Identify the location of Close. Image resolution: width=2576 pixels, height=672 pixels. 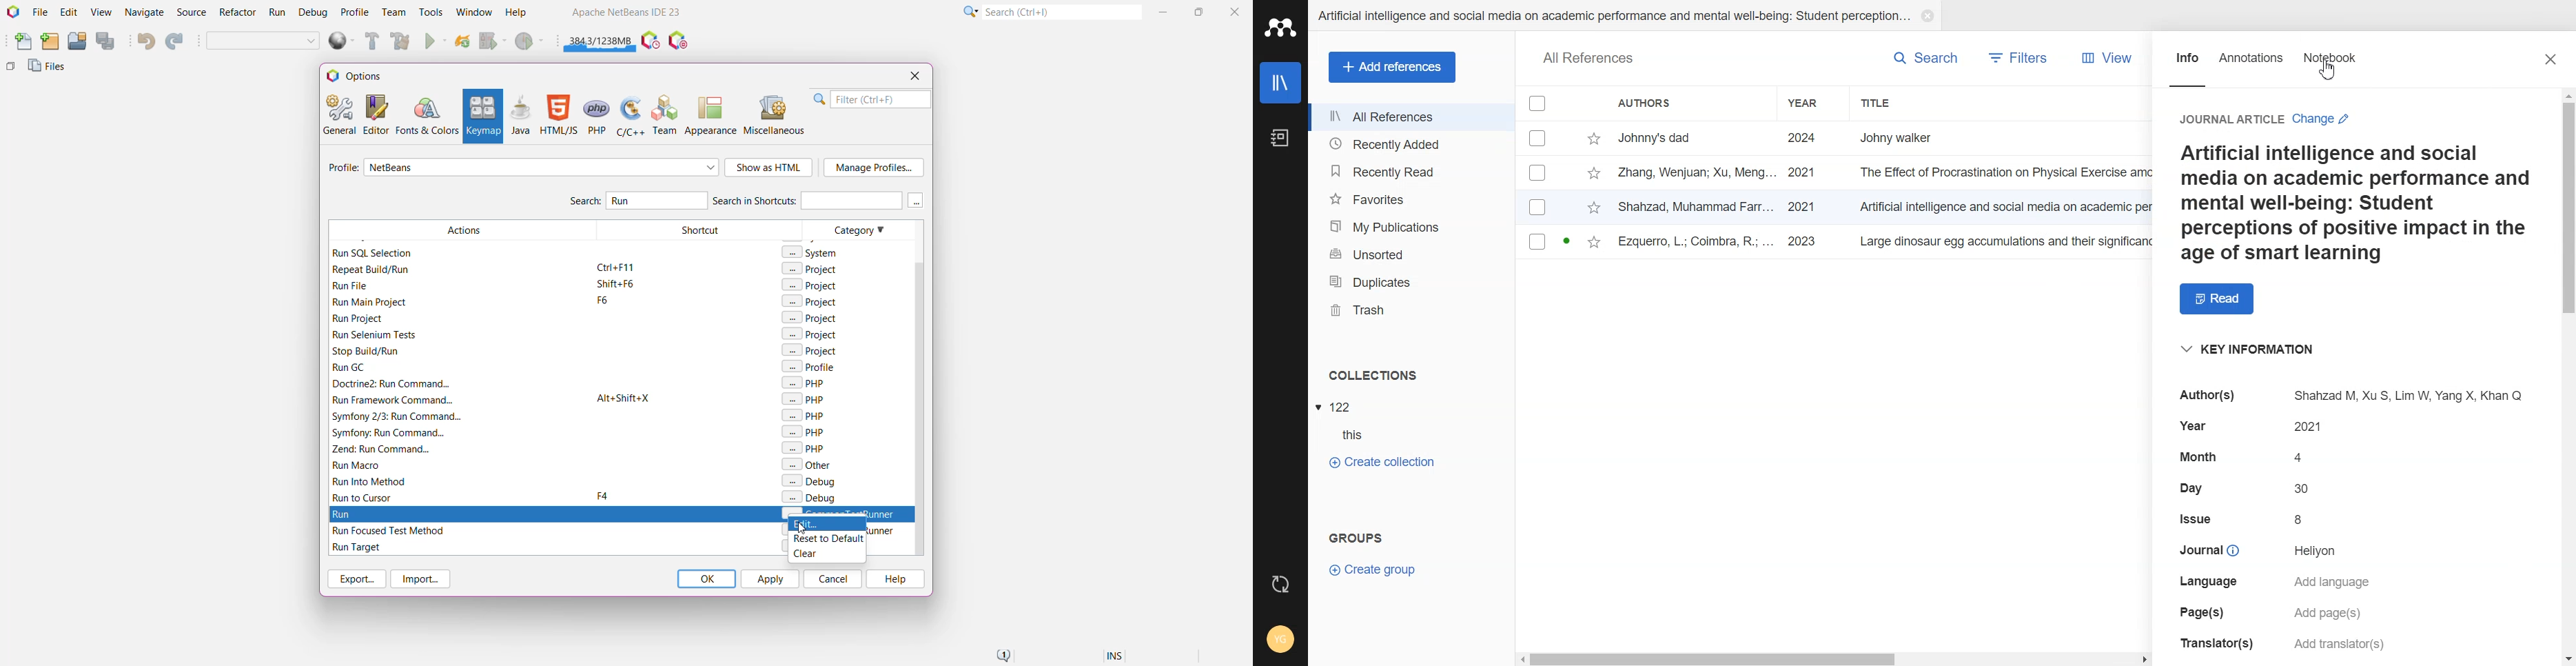
(2551, 59).